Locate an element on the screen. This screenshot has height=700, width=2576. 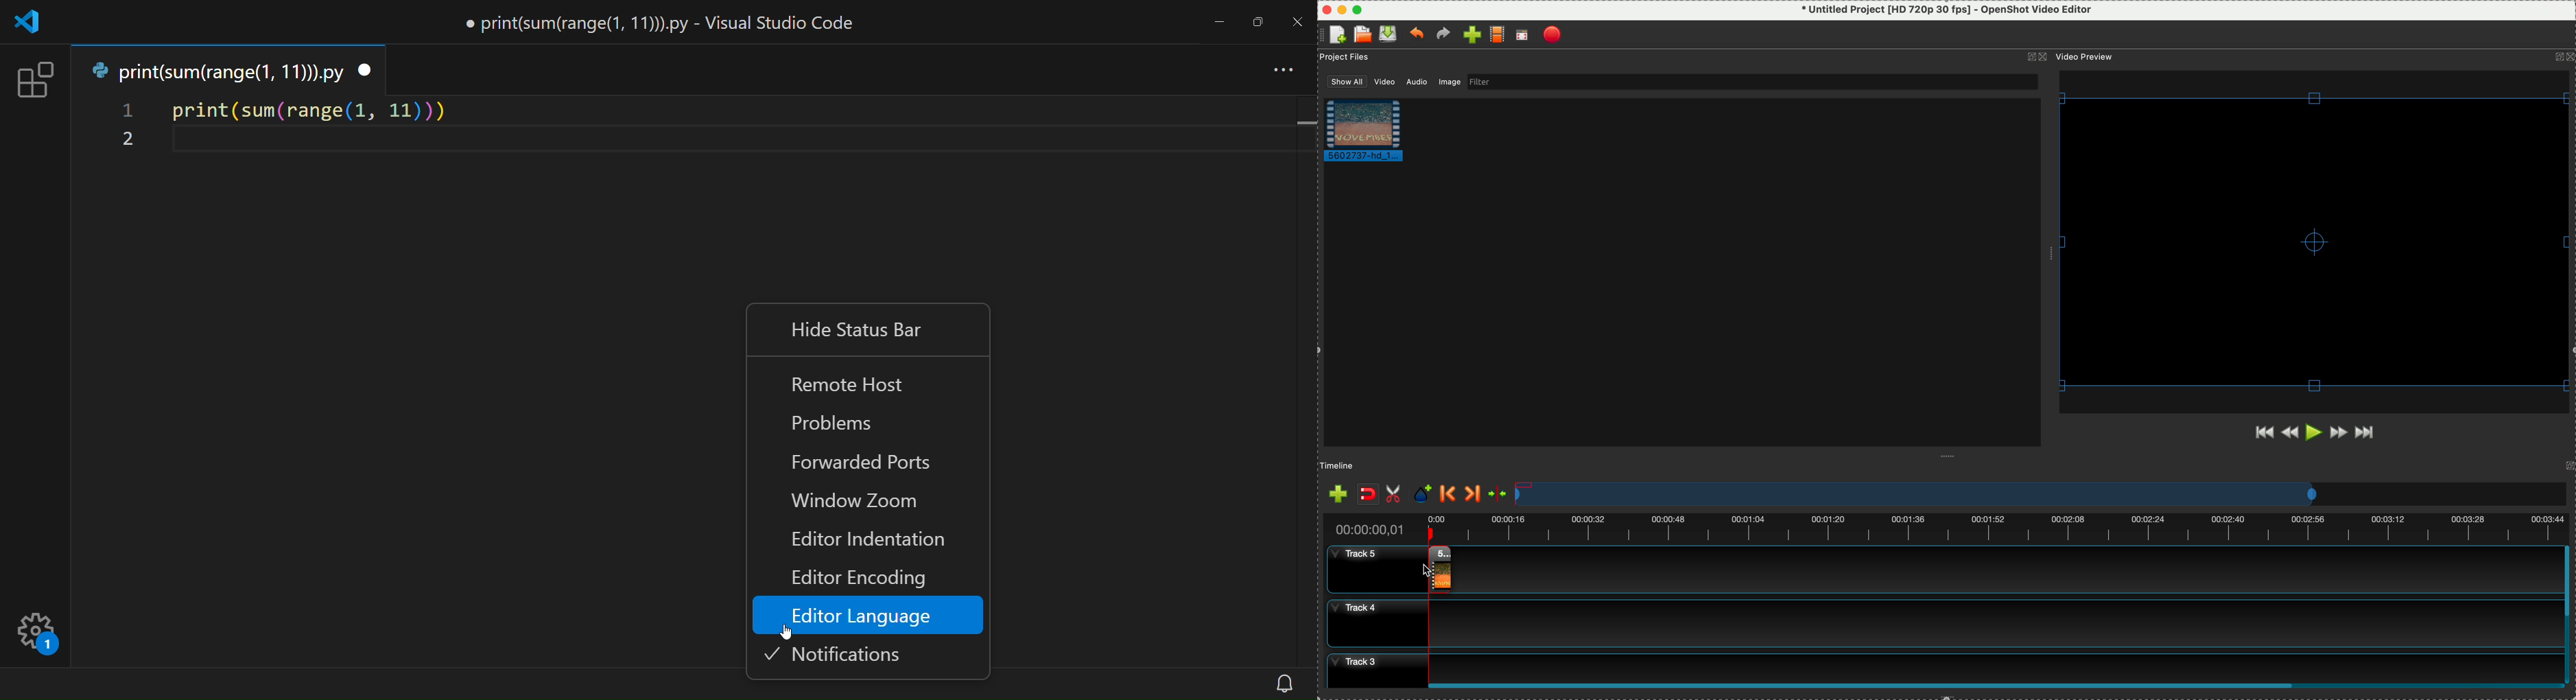
icons is located at coordinates (2036, 57).